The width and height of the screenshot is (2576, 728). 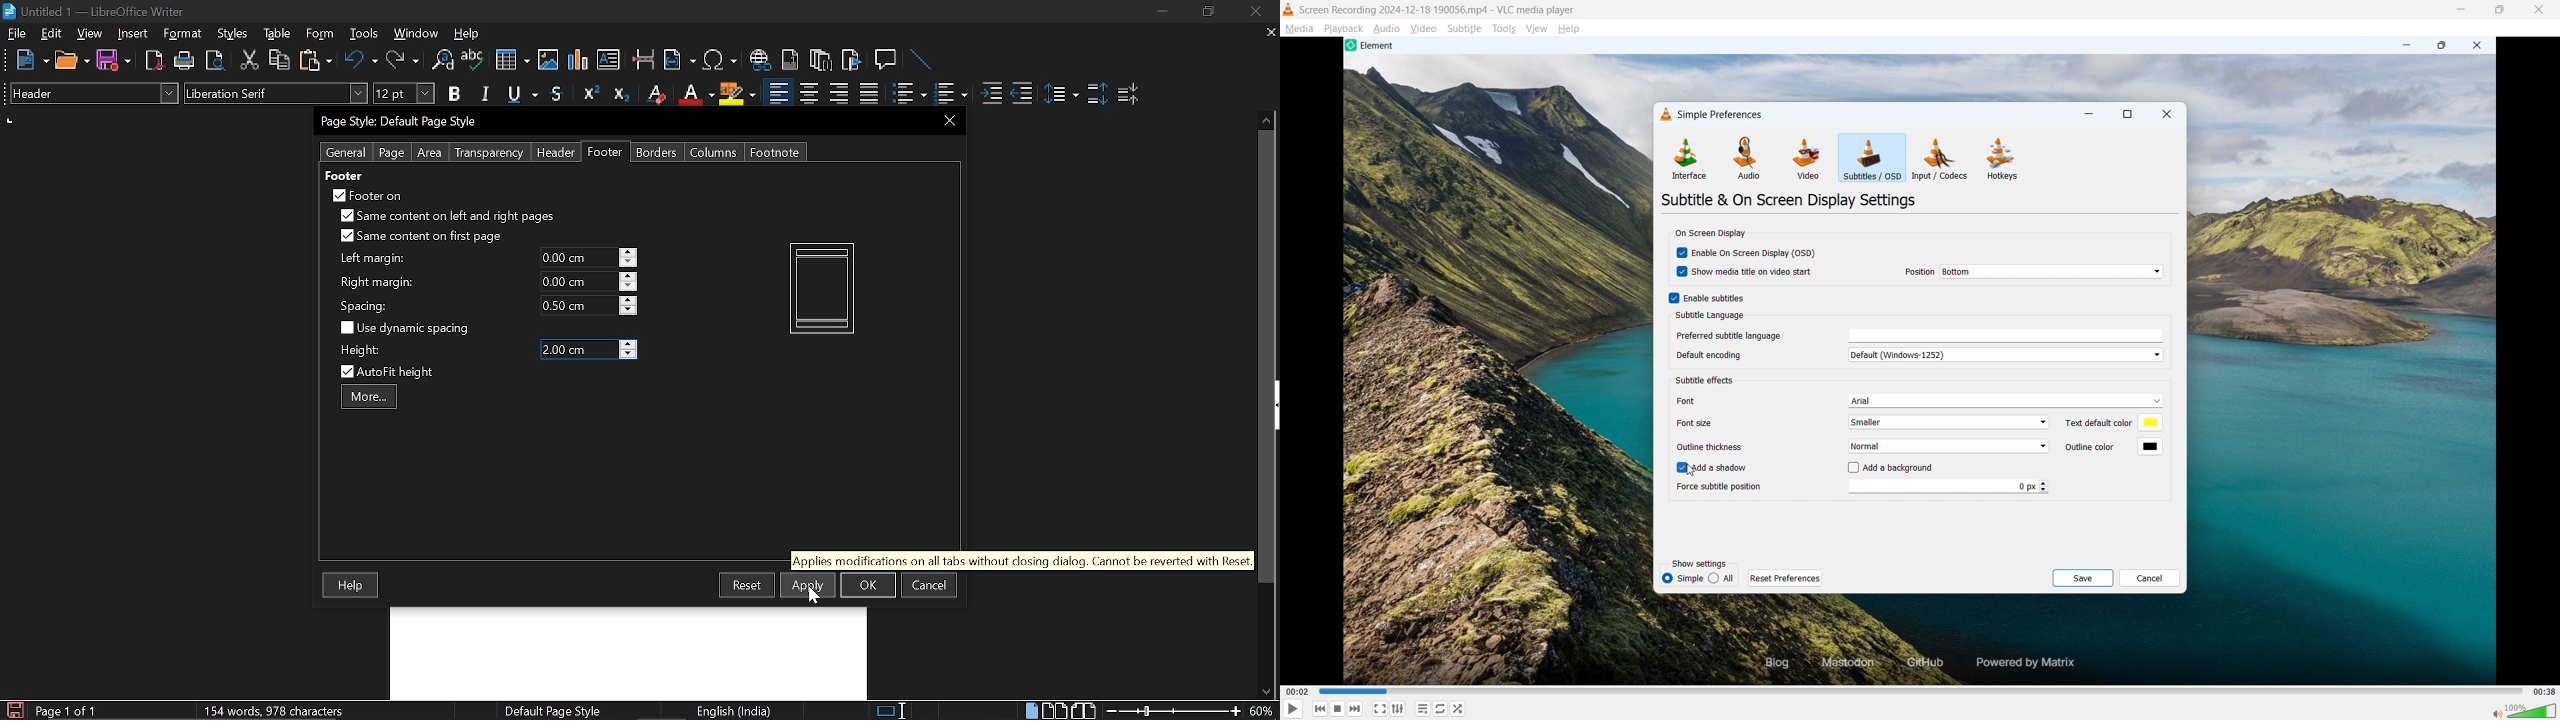 I want to click on Redo, so click(x=402, y=60).